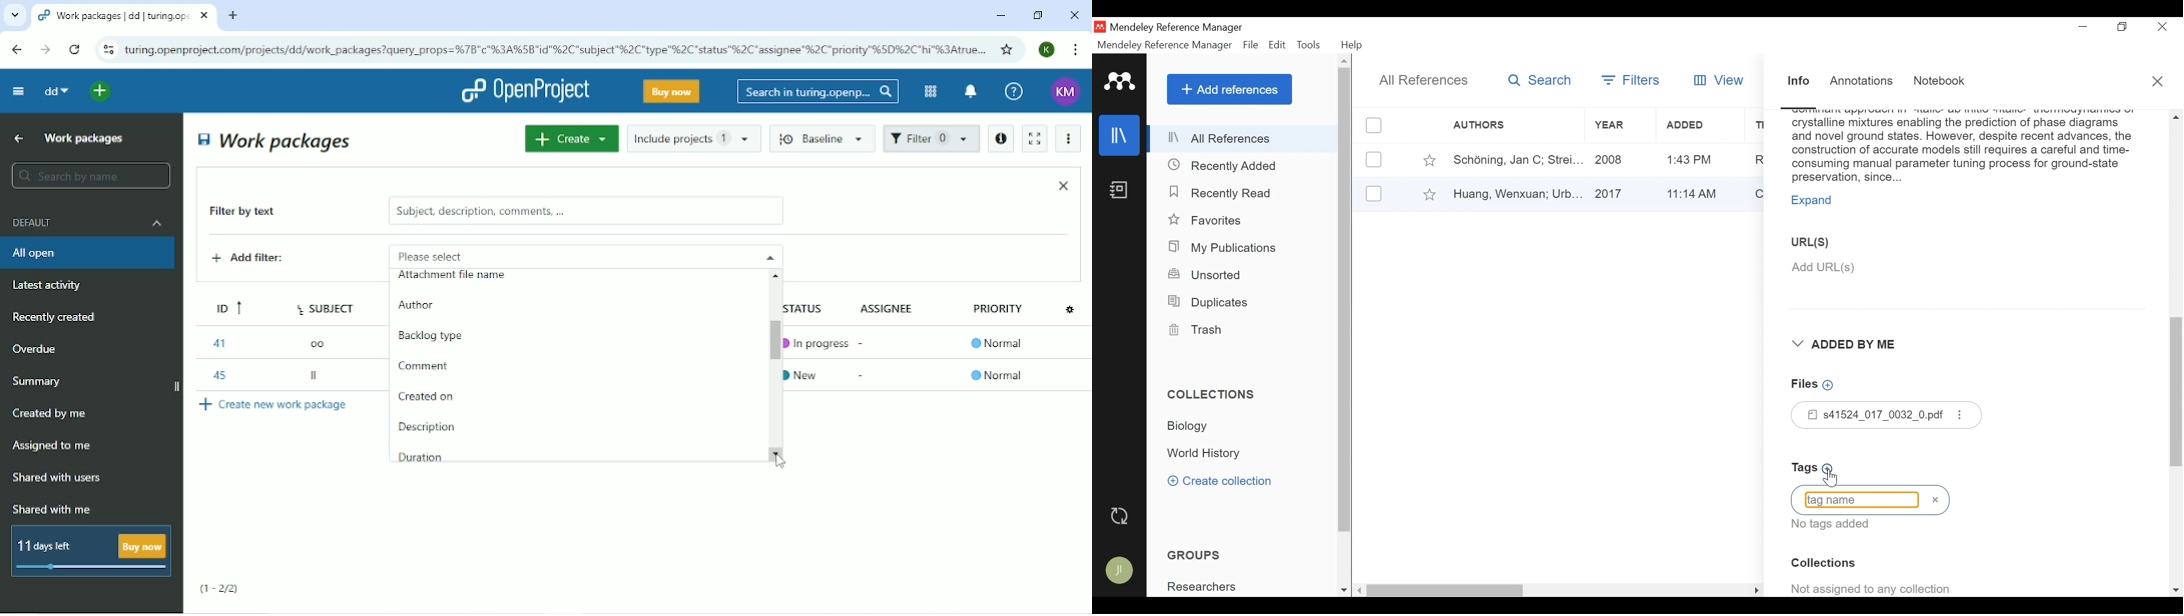 The image size is (2184, 616). Describe the element at coordinates (16, 139) in the screenshot. I see `Up` at that location.